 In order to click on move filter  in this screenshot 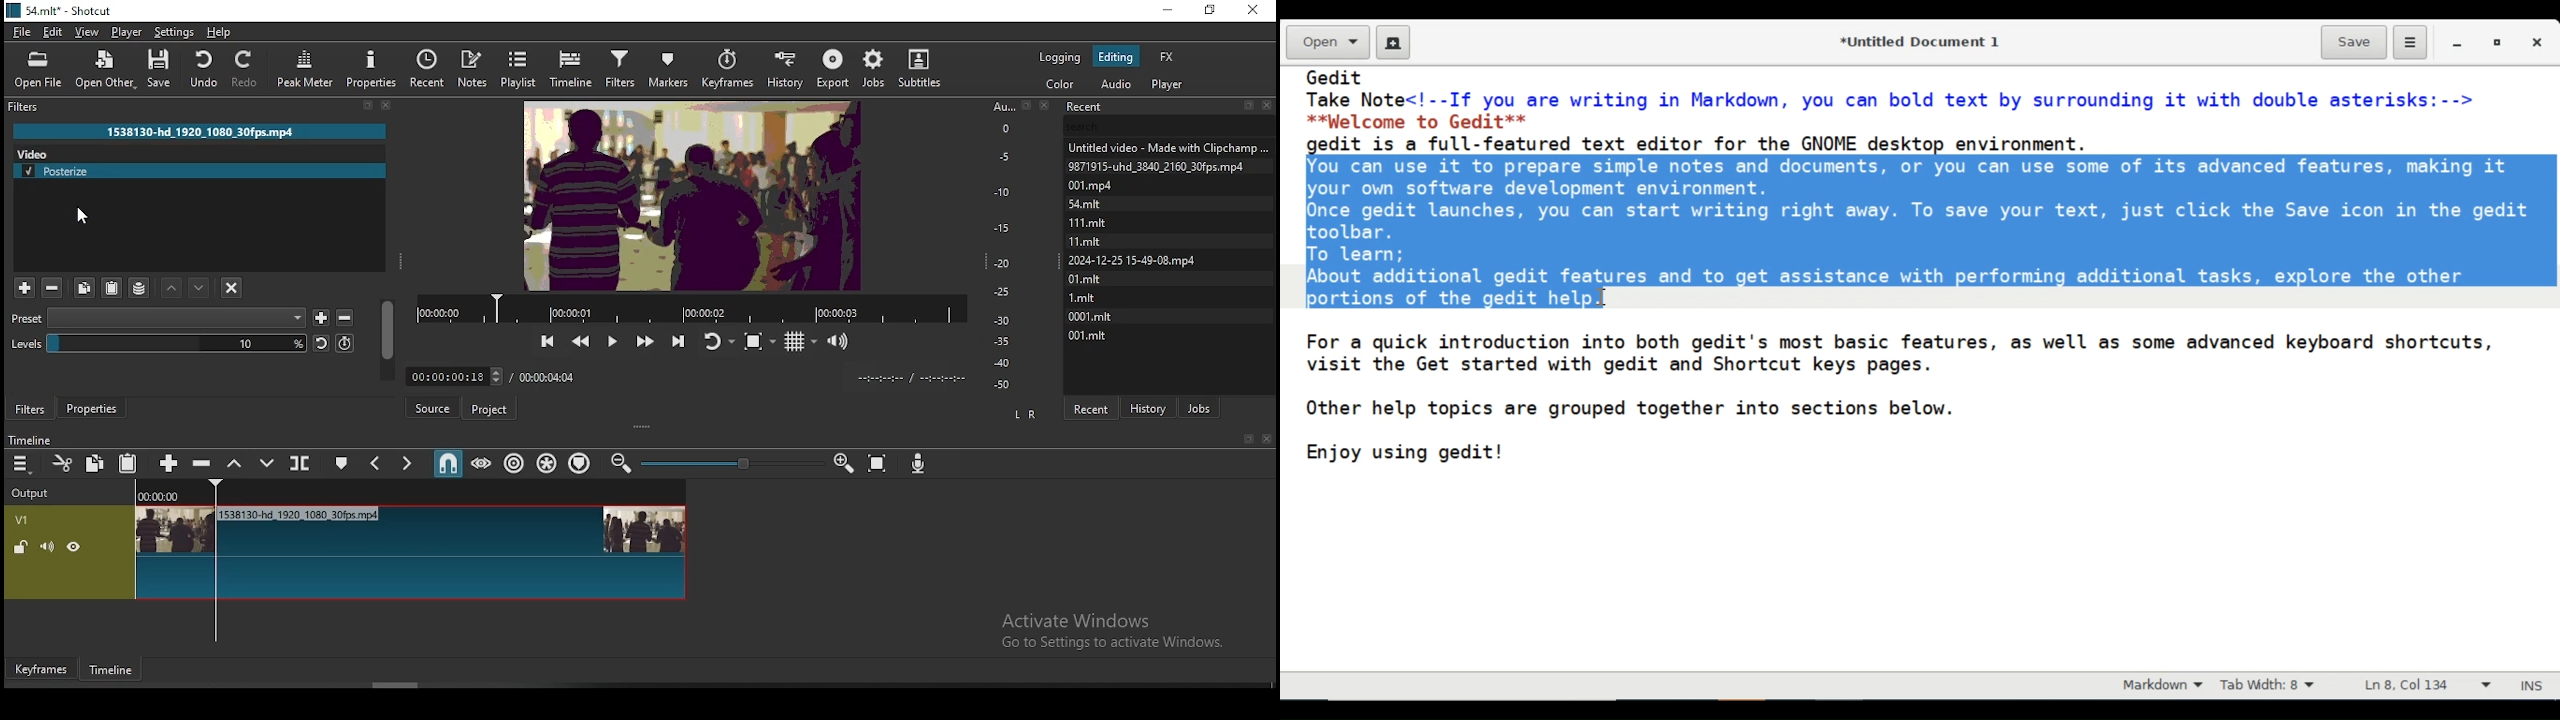, I will do `click(171, 287)`.